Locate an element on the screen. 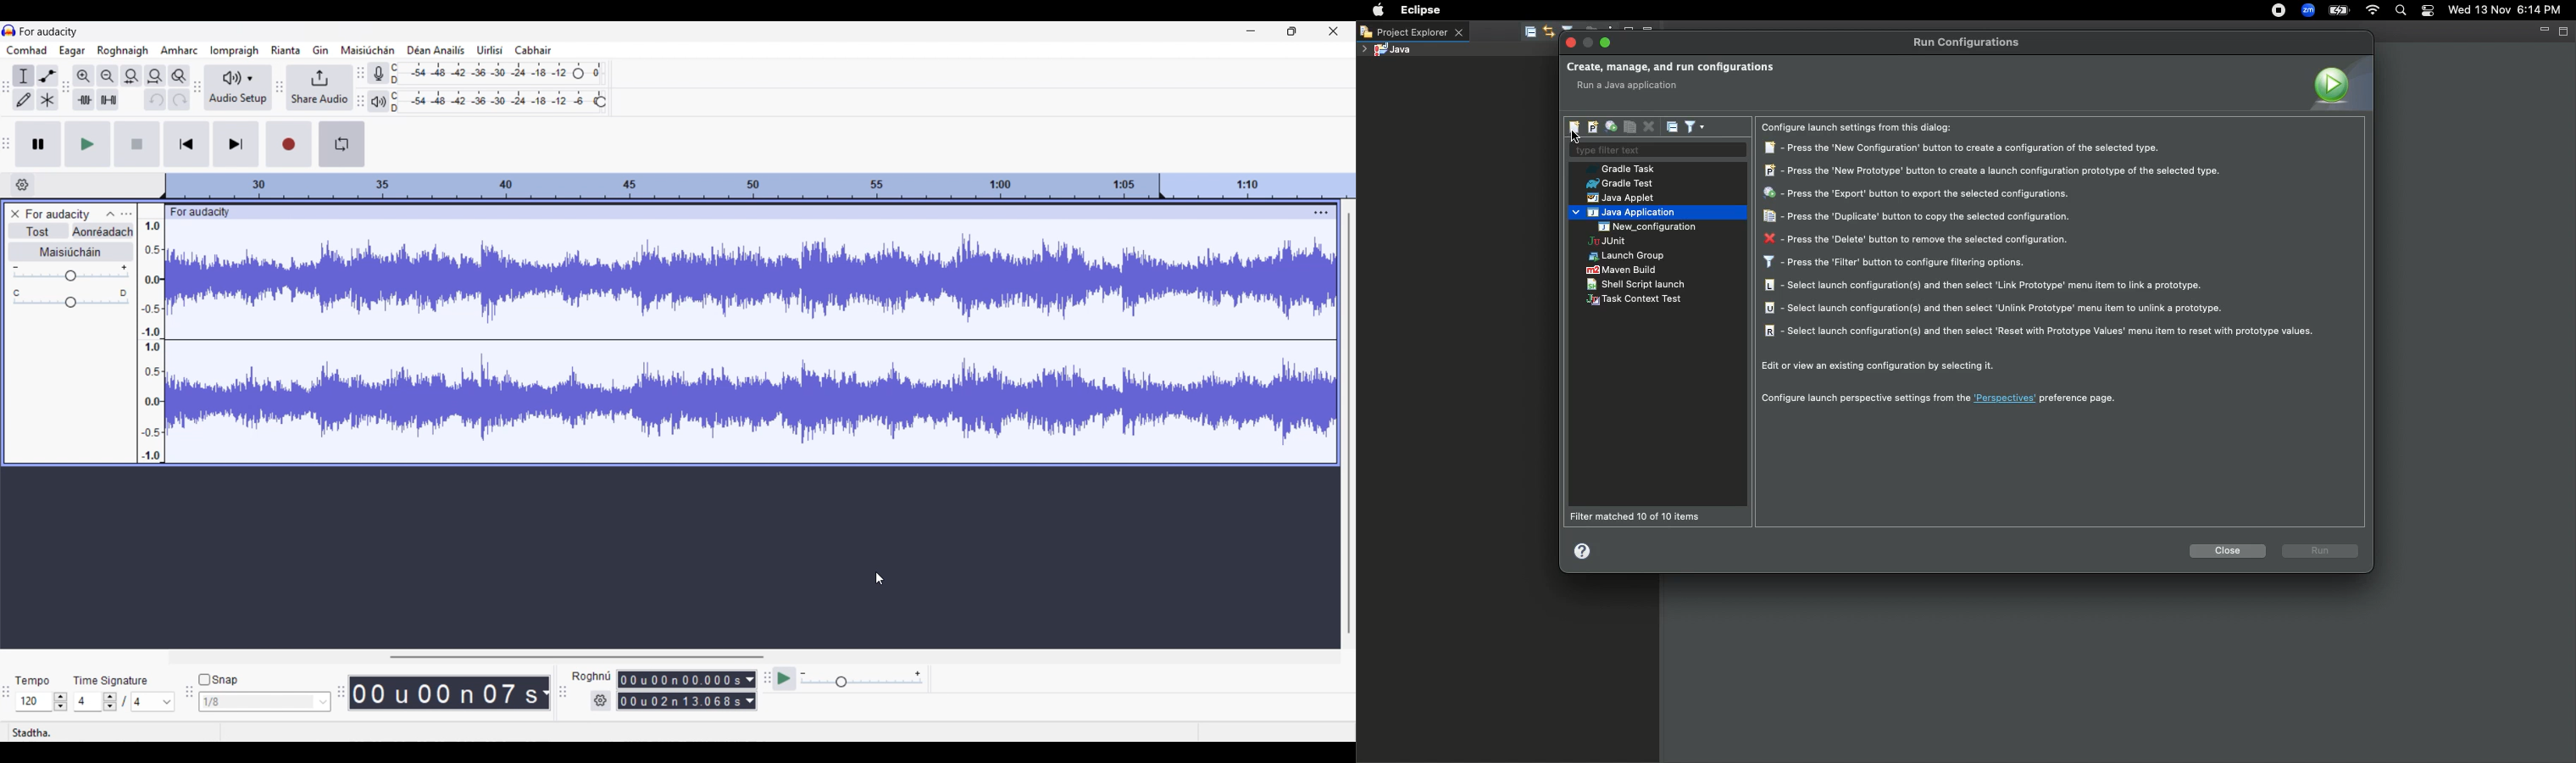  00 h 00 m 07 s is located at coordinates (443, 692).